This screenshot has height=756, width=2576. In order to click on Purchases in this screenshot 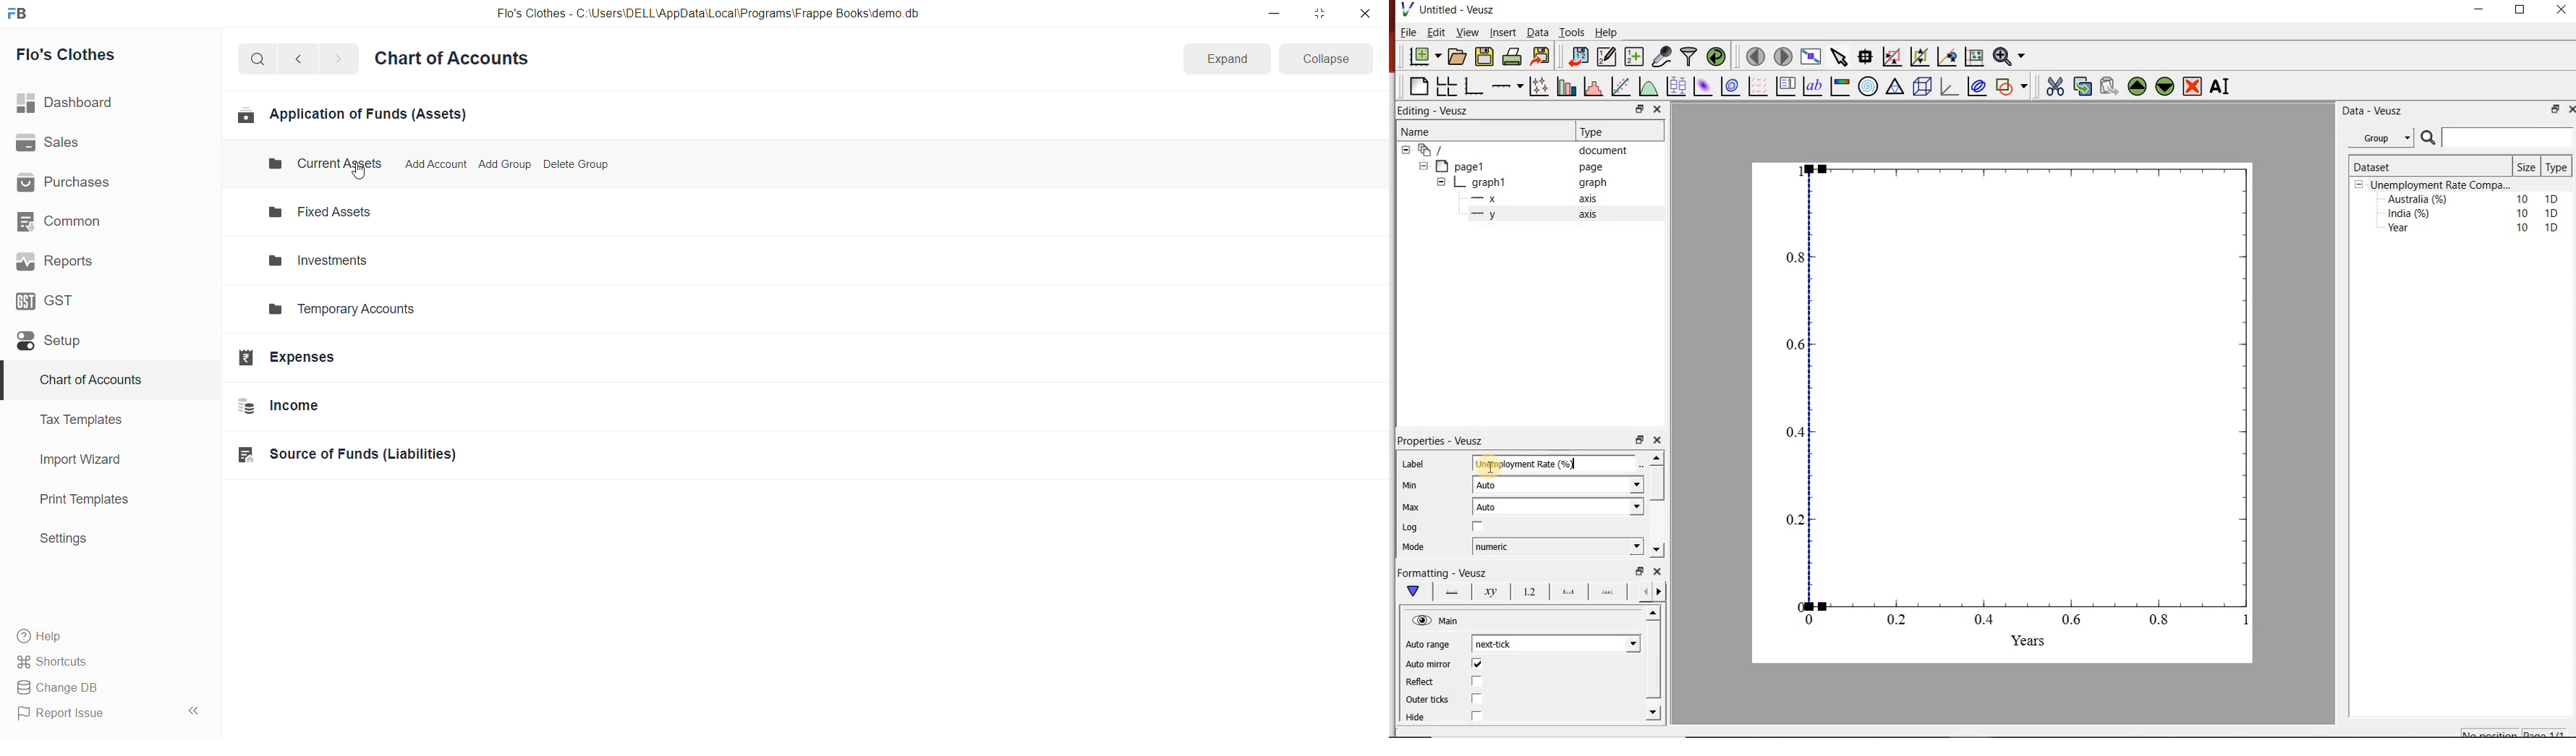, I will do `click(103, 183)`.